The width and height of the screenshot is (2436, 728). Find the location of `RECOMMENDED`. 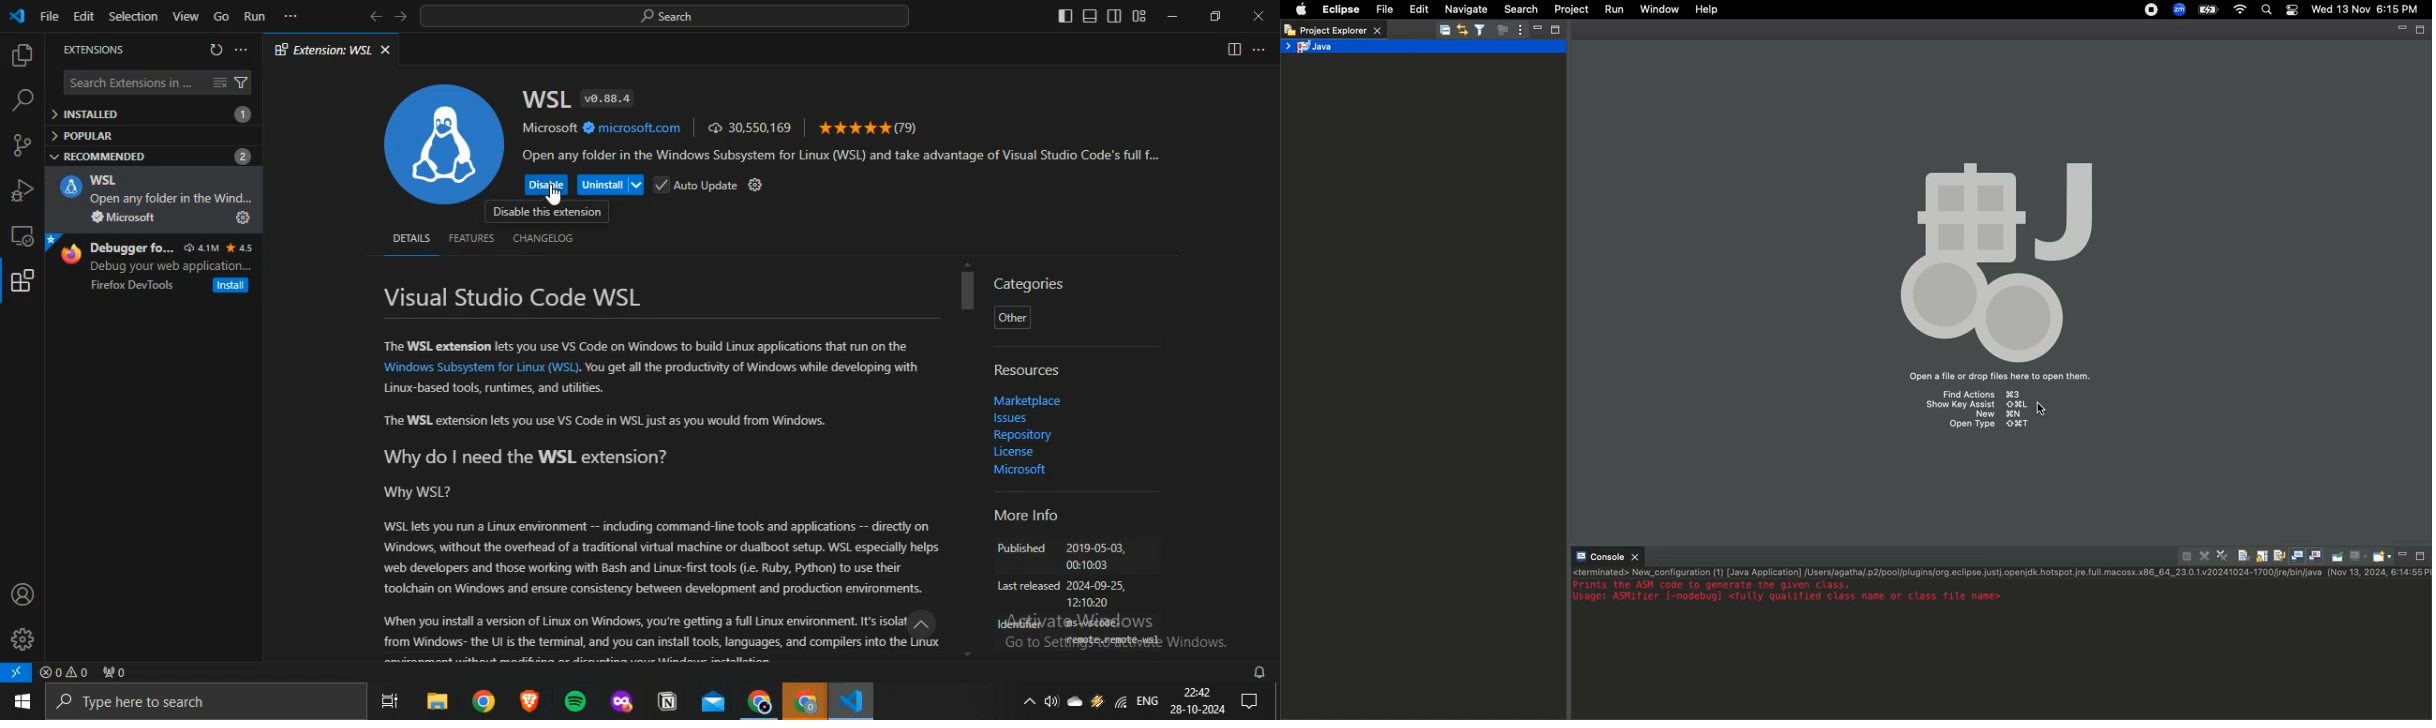

RECOMMENDED is located at coordinates (152, 156).